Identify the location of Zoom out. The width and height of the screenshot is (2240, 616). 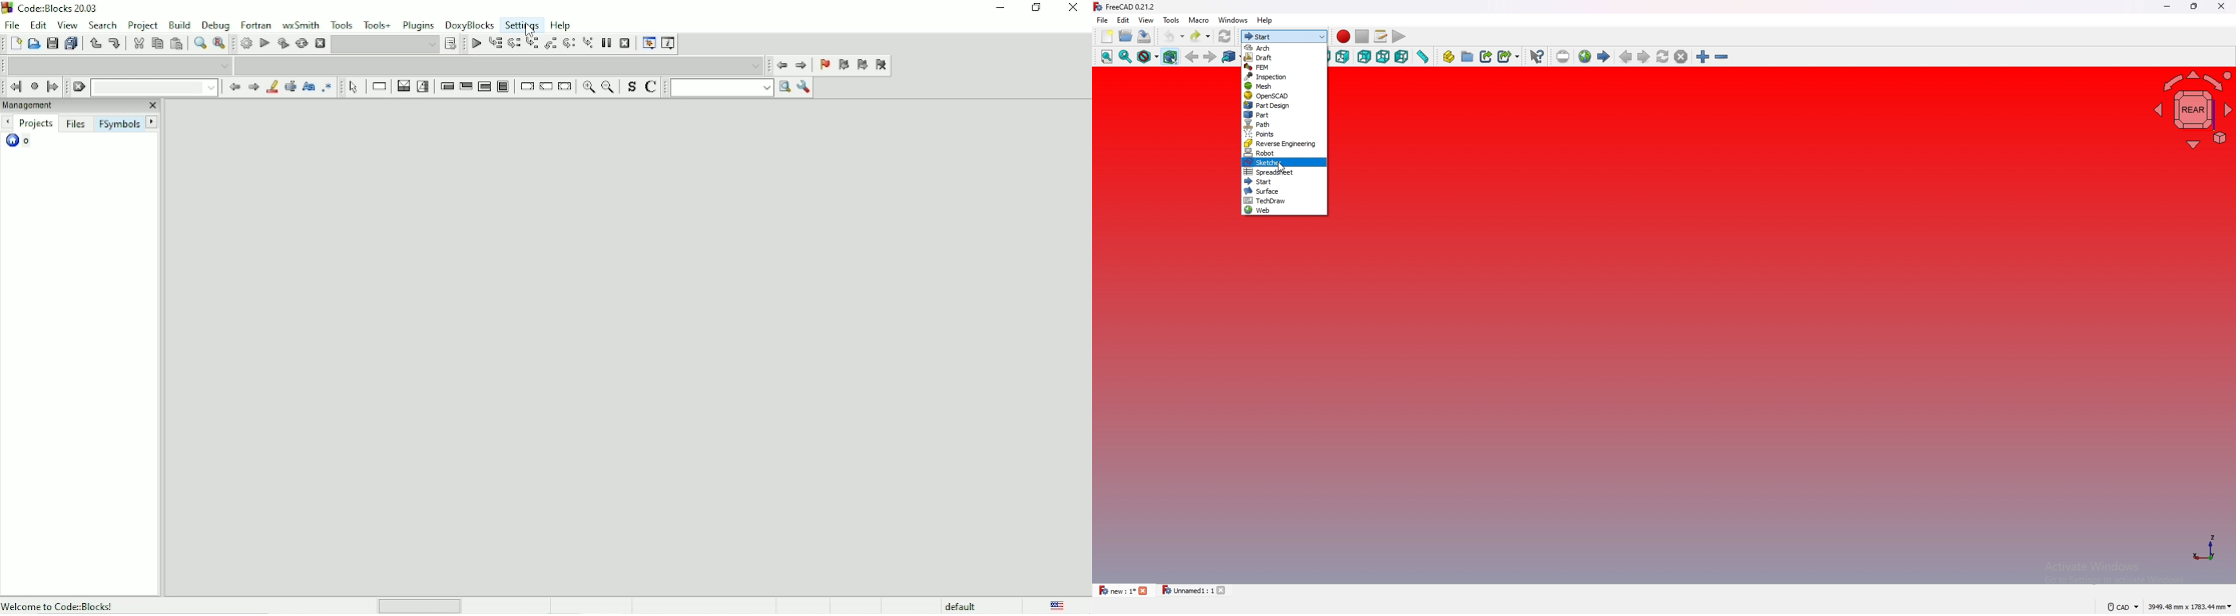
(609, 88).